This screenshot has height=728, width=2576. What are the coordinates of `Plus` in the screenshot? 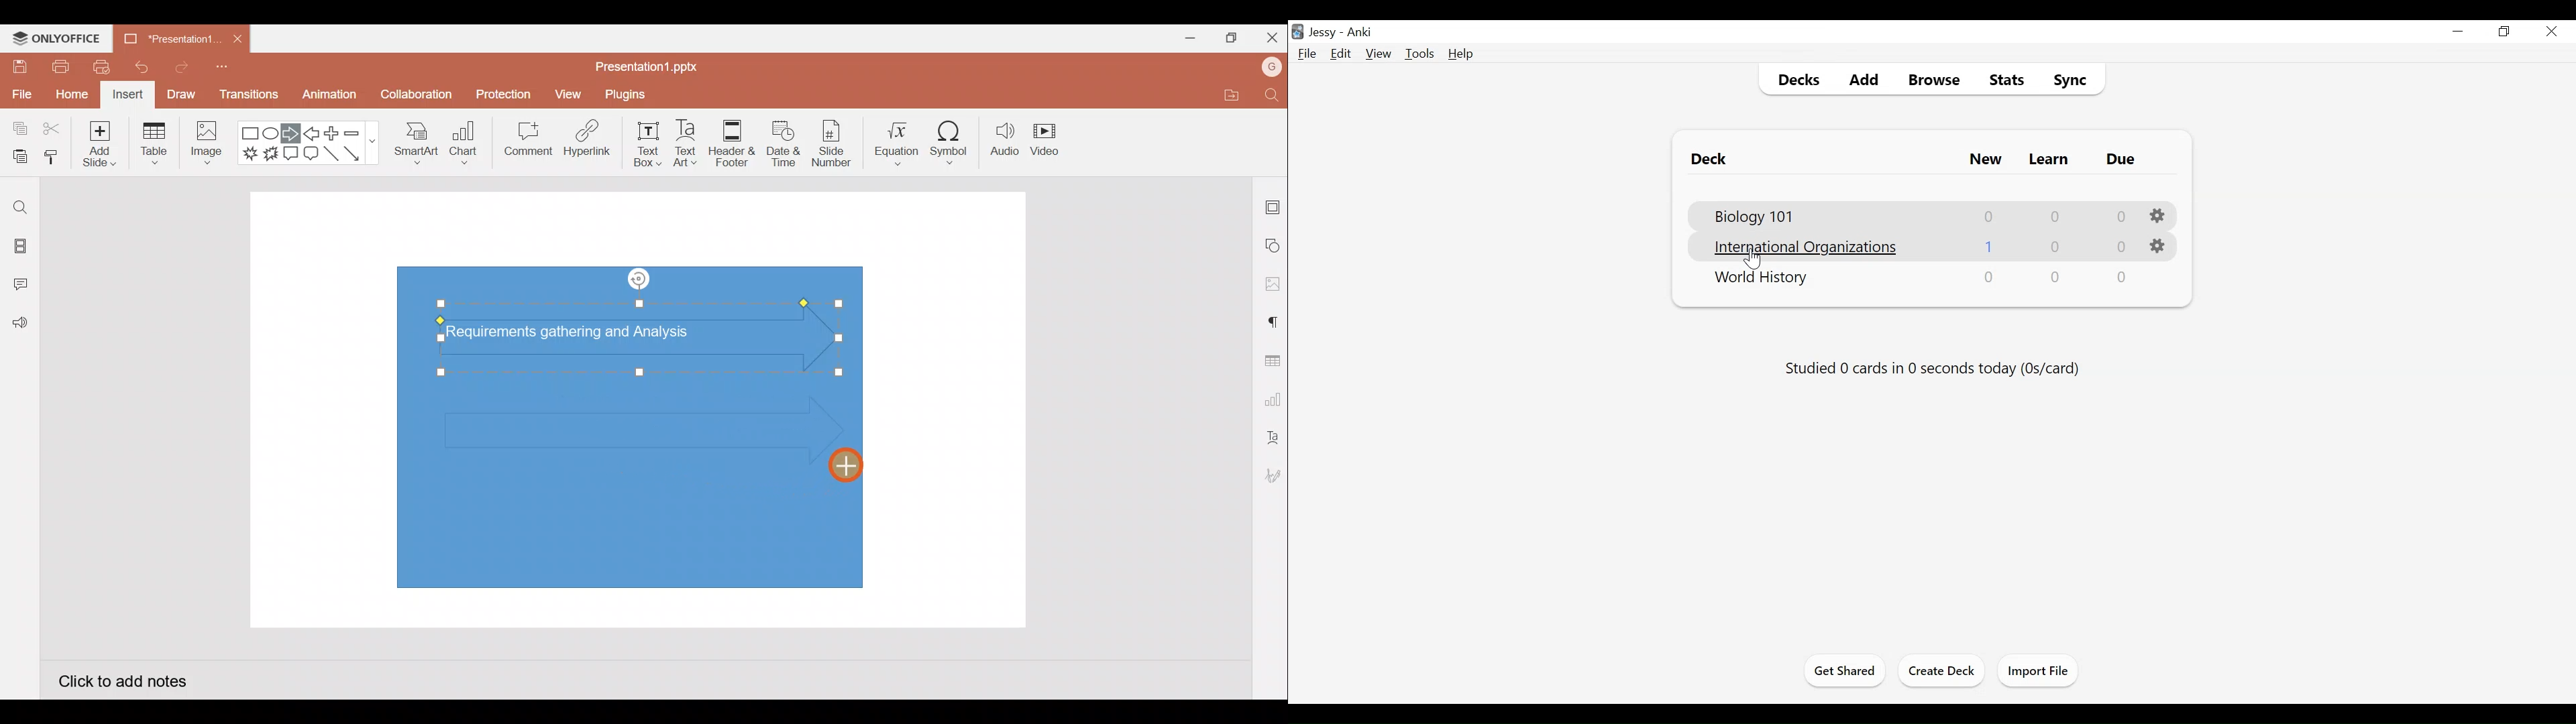 It's located at (335, 133).